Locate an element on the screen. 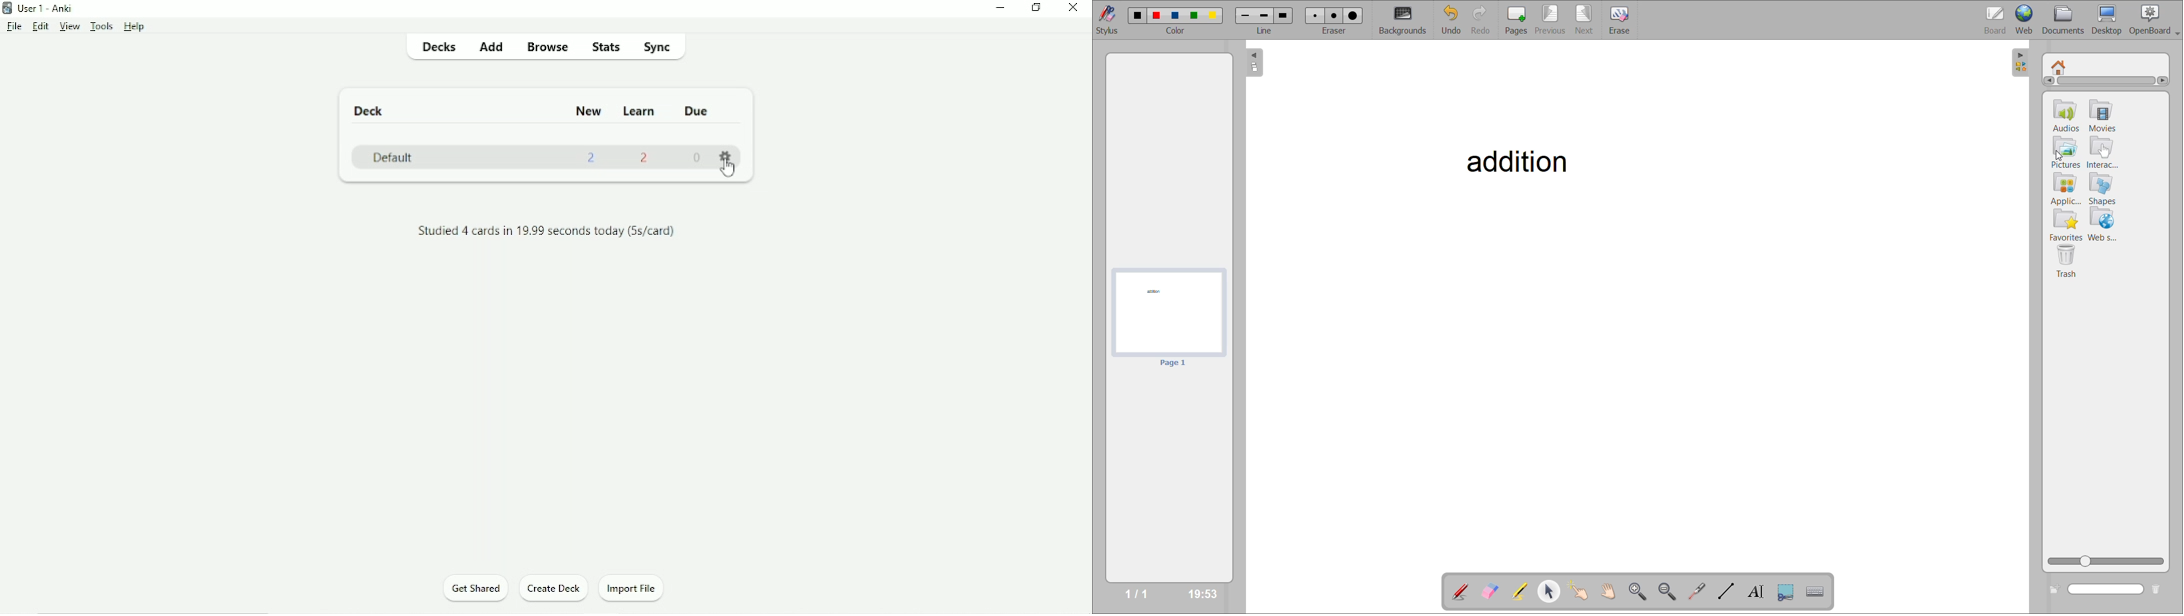 This screenshot has width=2184, height=616. Add is located at coordinates (489, 46).